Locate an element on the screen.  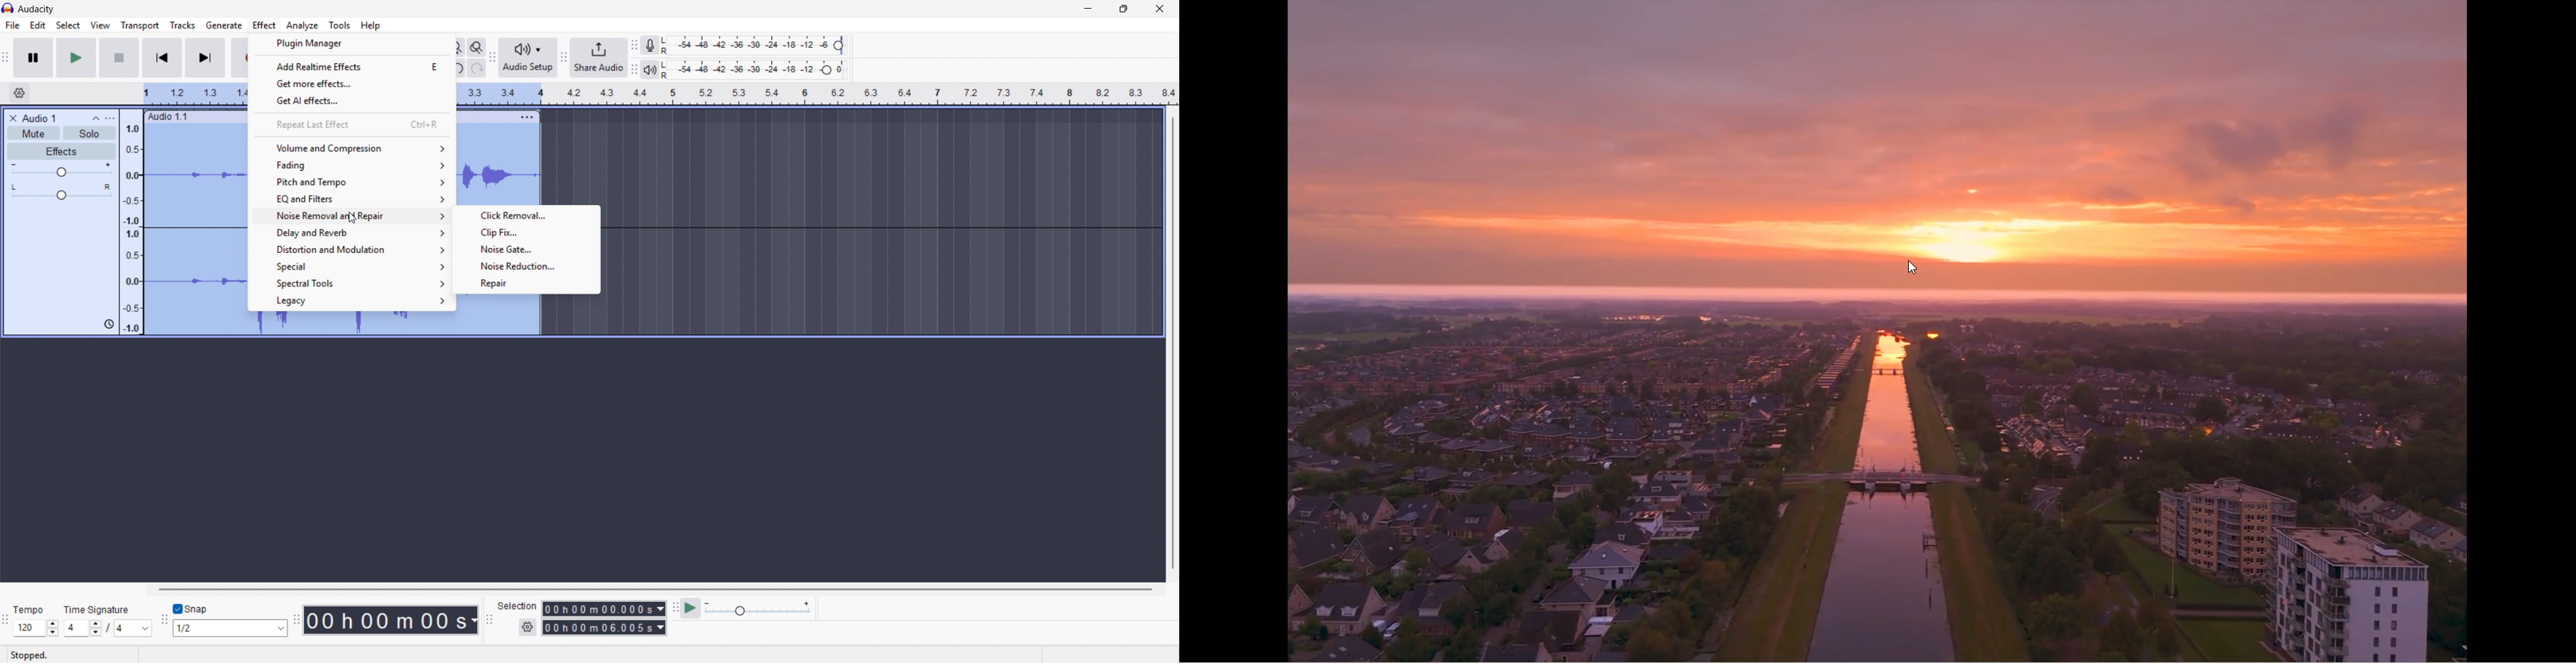
Legacy  is located at coordinates (350, 301).